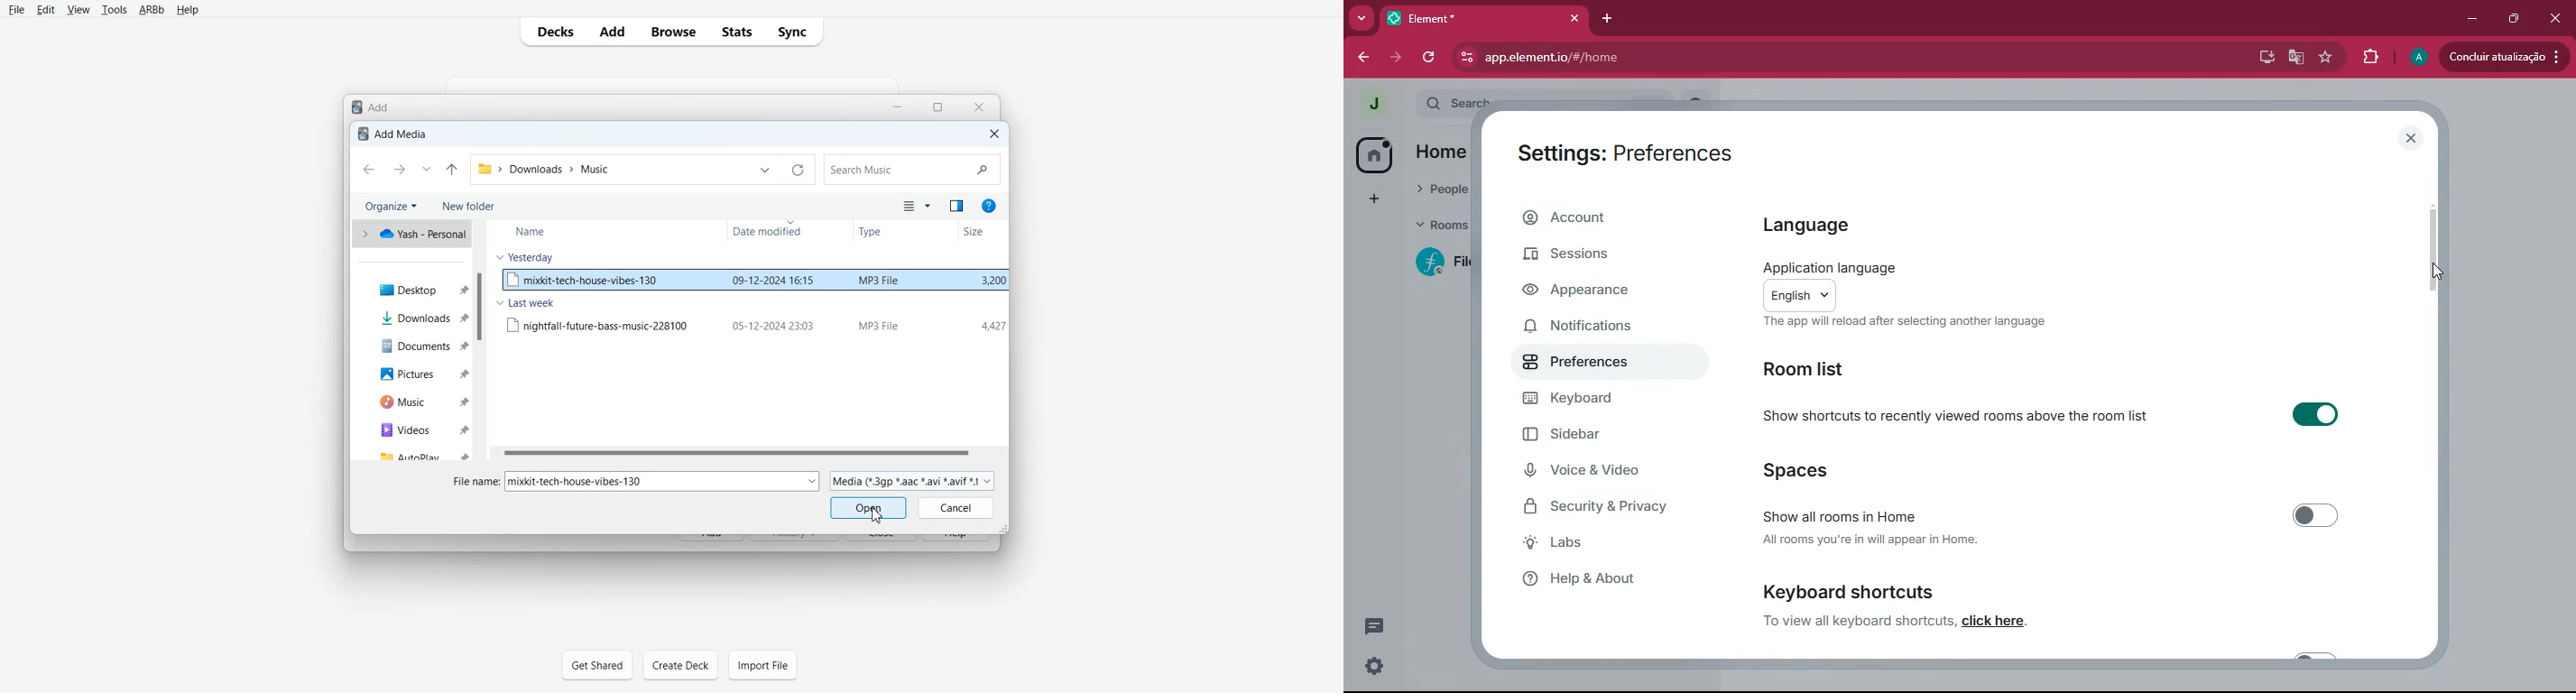  I want to click on View, so click(77, 9).